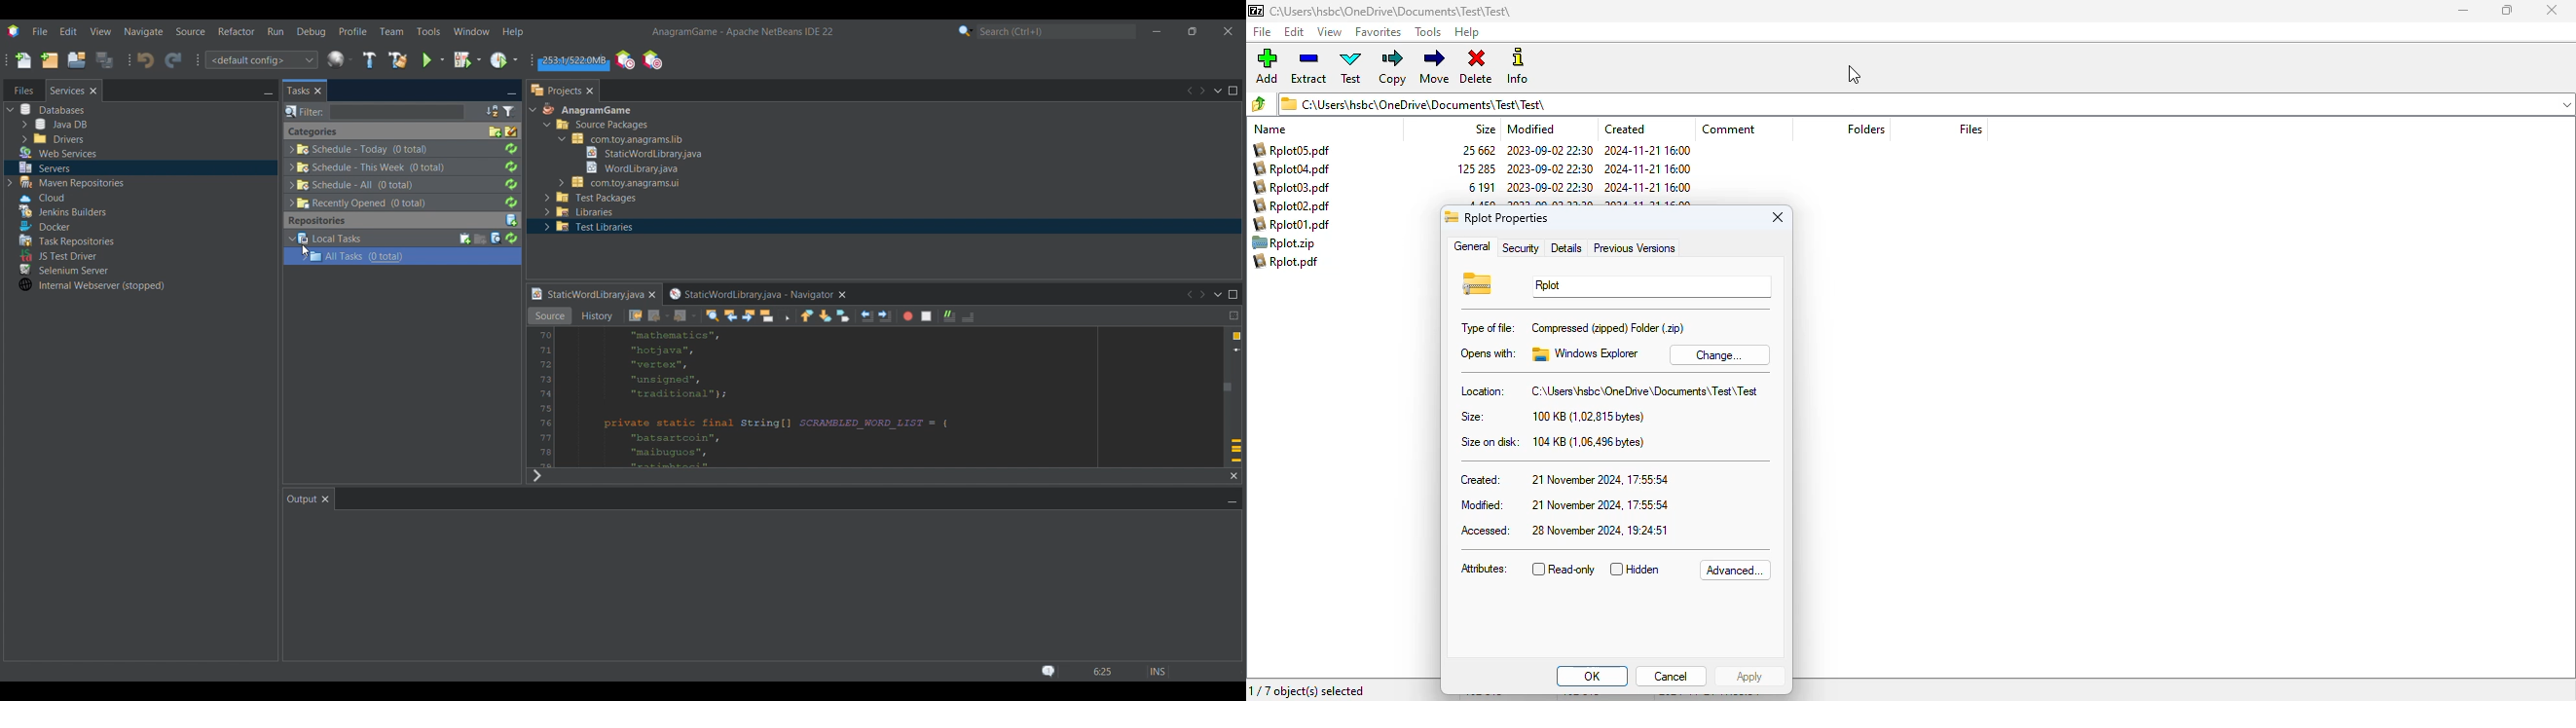 This screenshot has height=728, width=2576. What do you see at coordinates (1471, 246) in the screenshot?
I see `general` at bounding box center [1471, 246].